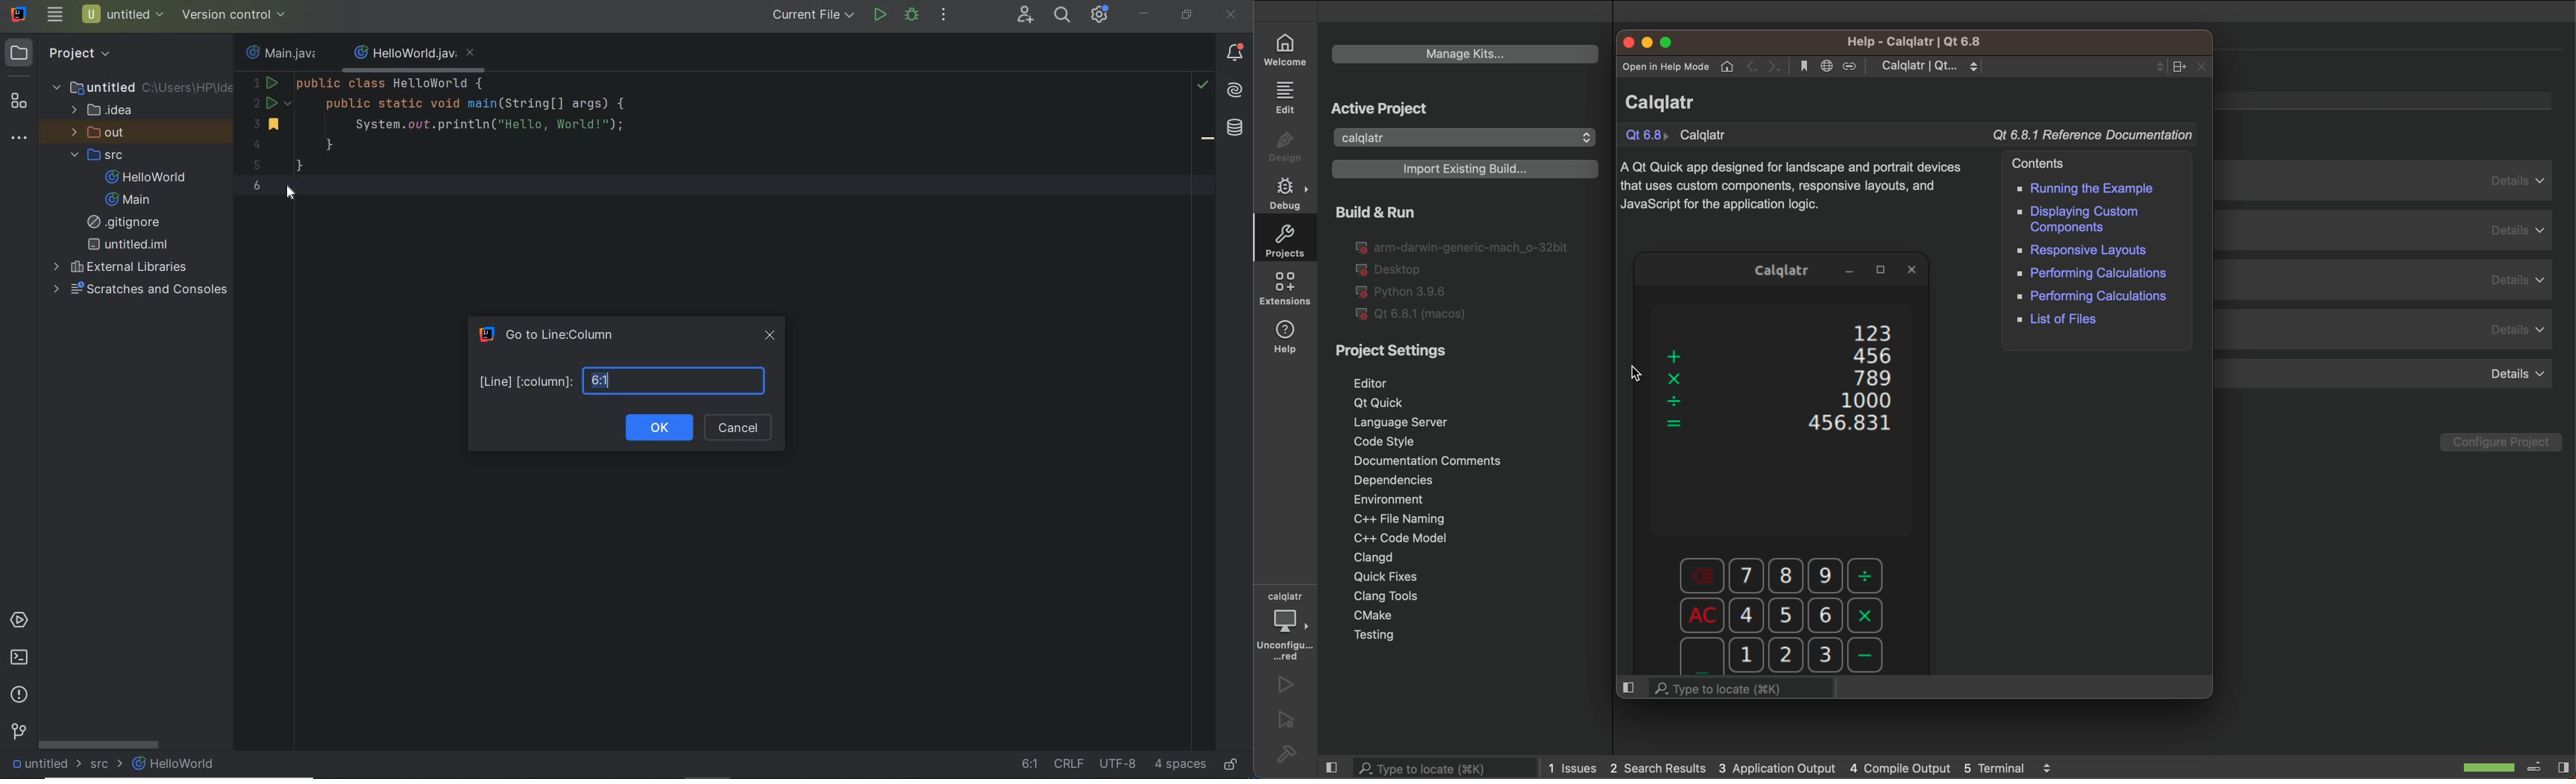 The width and height of the screenshot is (2576, 784). What do you see at coordinates (1406, 519) in the screenshot?
I see `c++ file naming` at bounding box center [1406, 519].